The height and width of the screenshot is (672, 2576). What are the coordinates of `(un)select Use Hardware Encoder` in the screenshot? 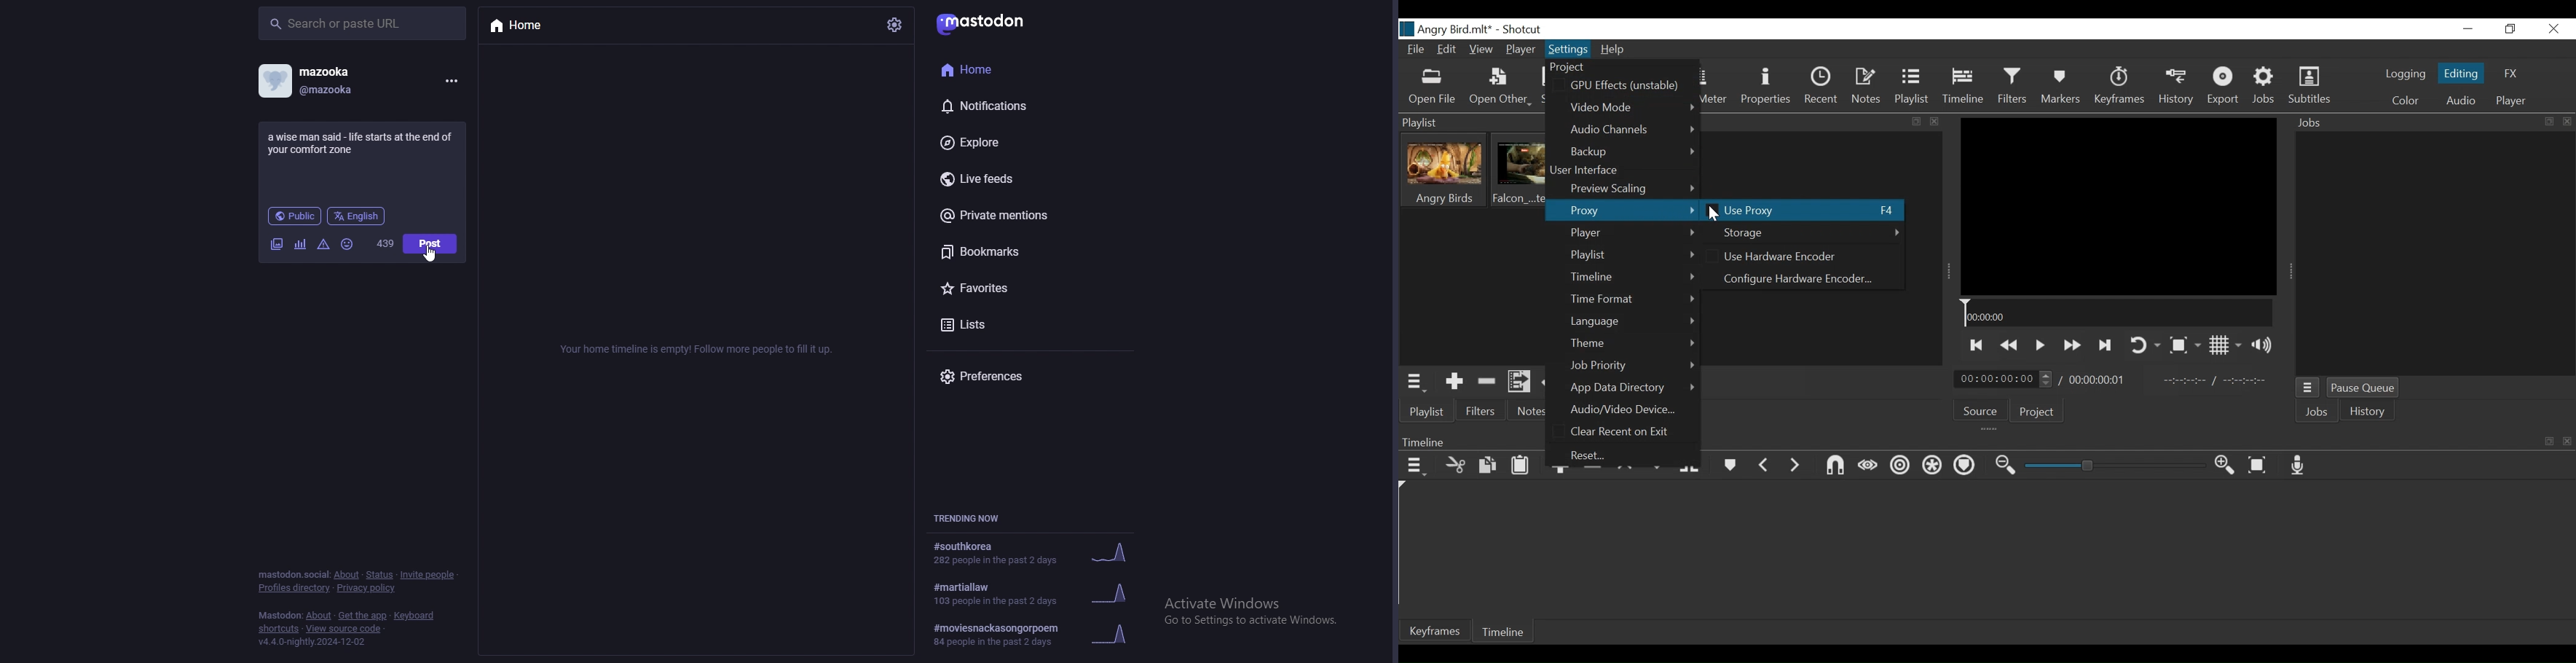 It's located at (1779, 256).